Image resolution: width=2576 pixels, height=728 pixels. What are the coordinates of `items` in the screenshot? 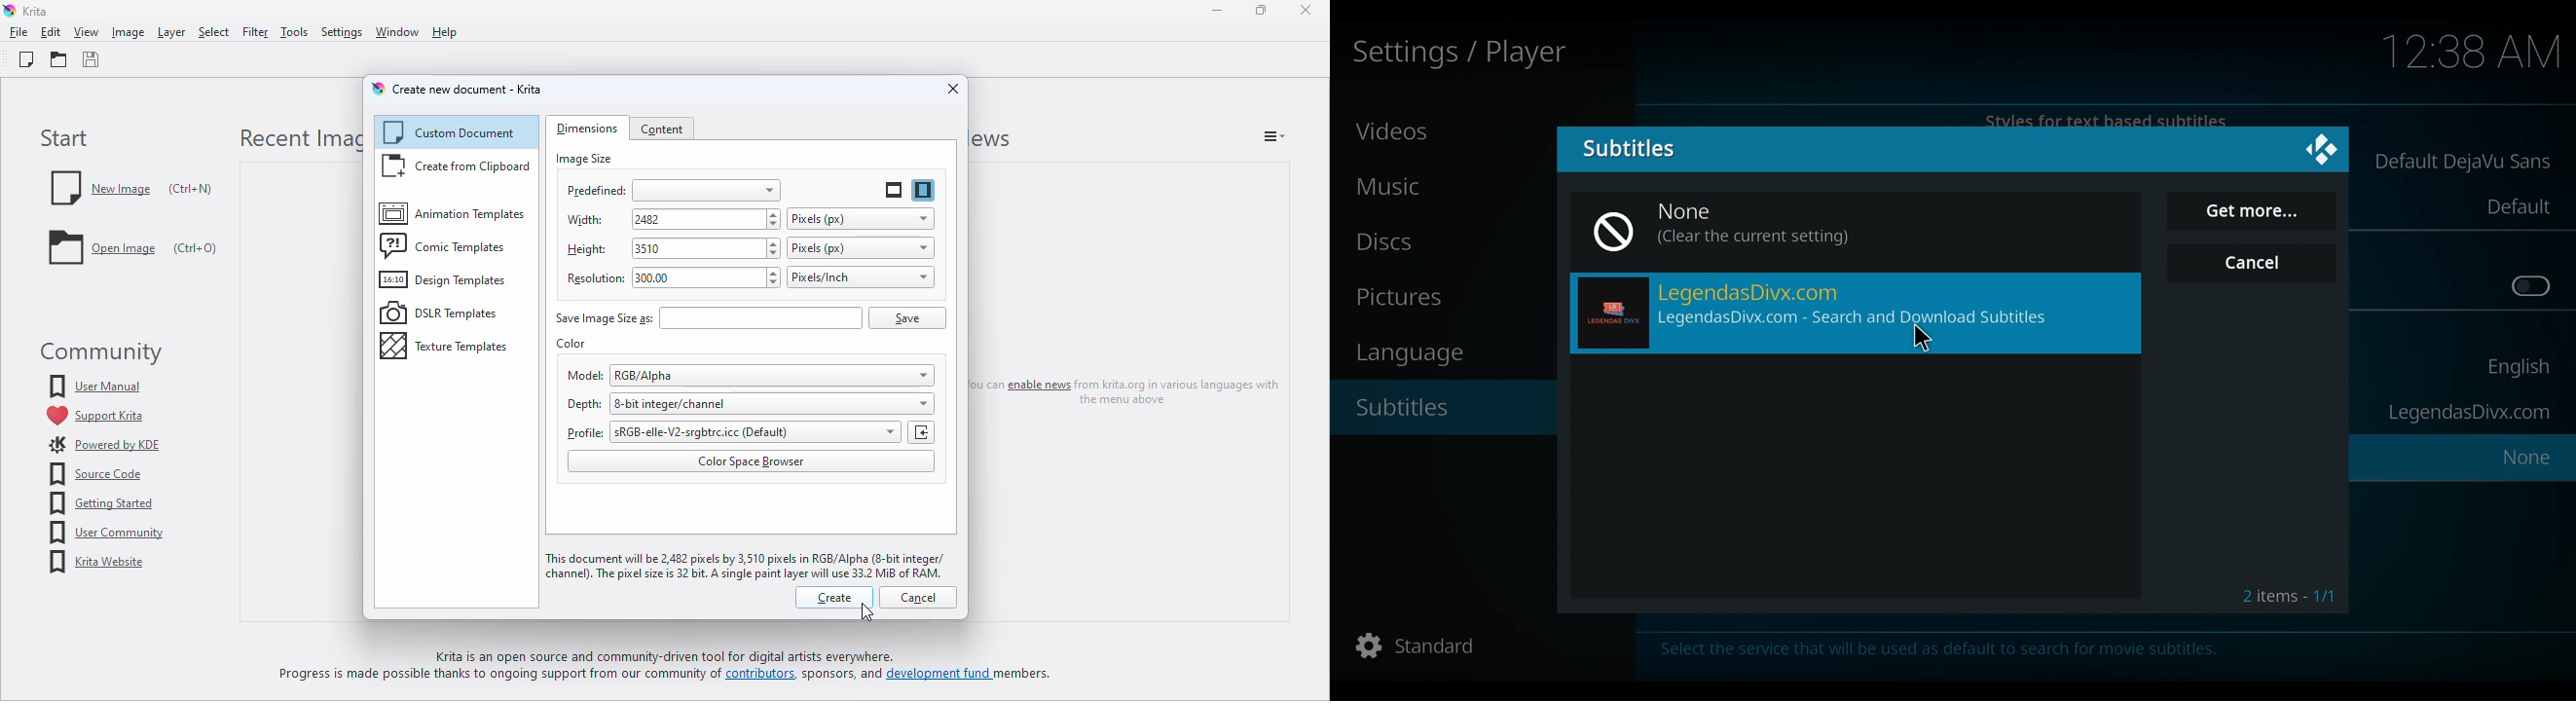 It's located at (2285, 593).